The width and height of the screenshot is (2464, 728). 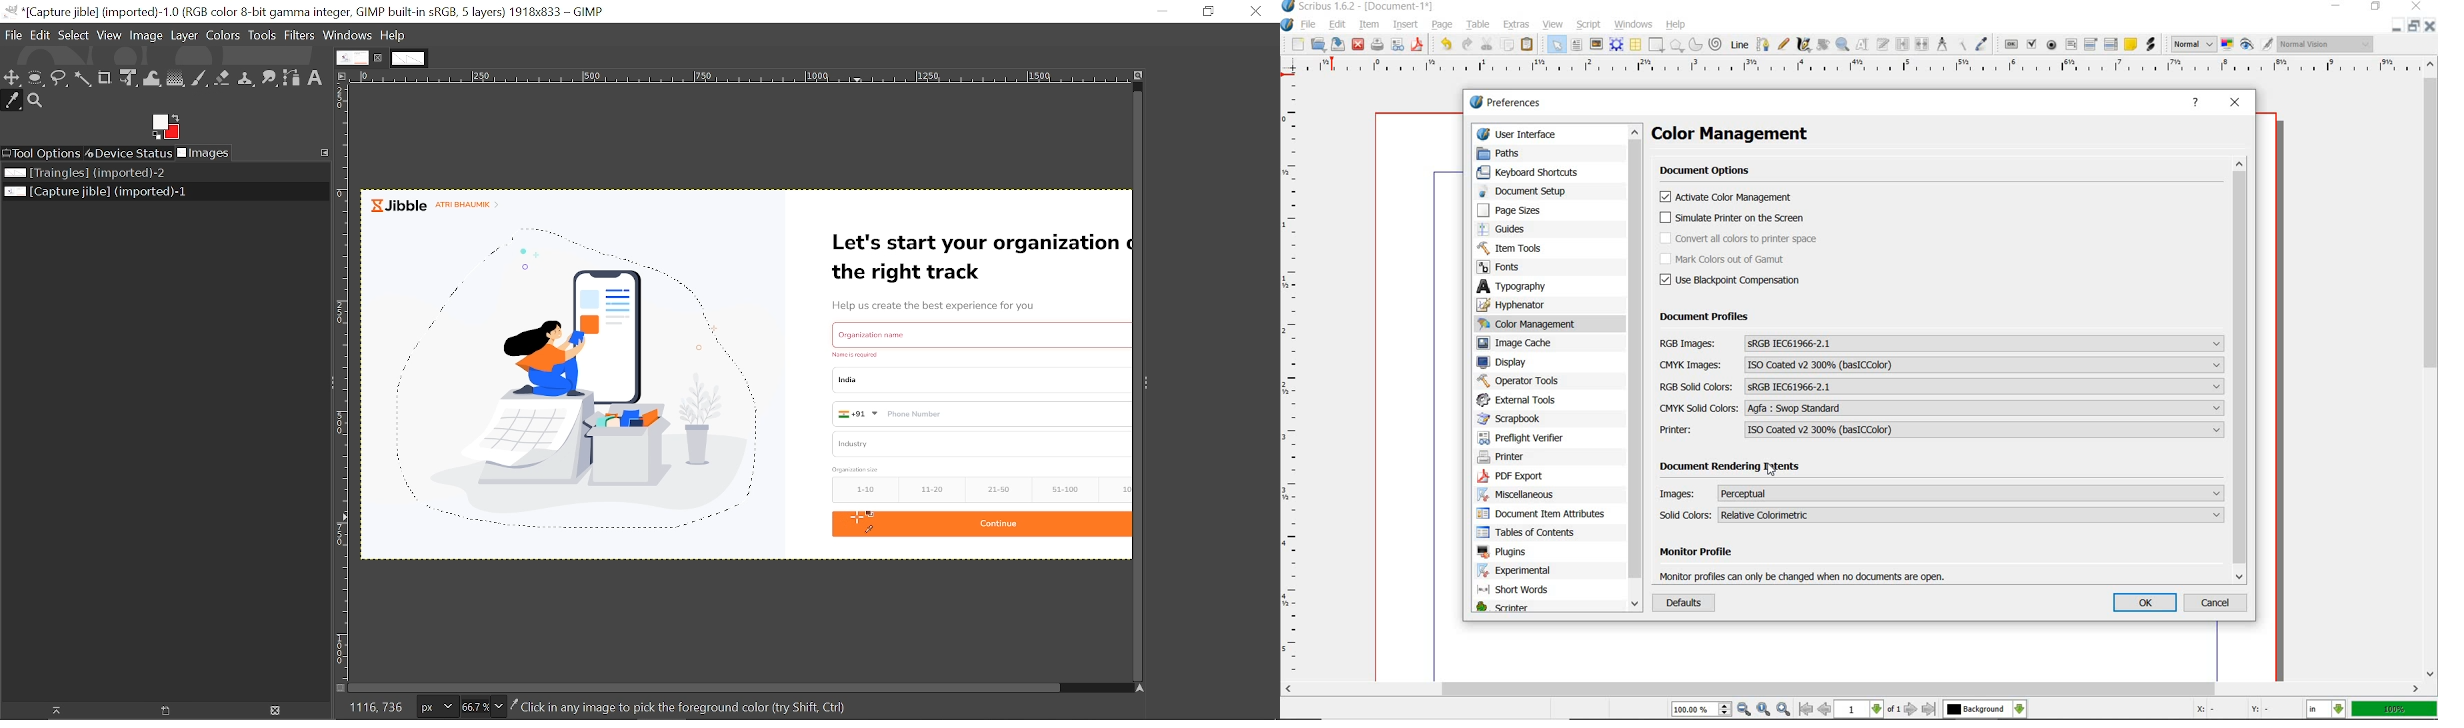 I want to click on restore, so click(x=2415, y=28).